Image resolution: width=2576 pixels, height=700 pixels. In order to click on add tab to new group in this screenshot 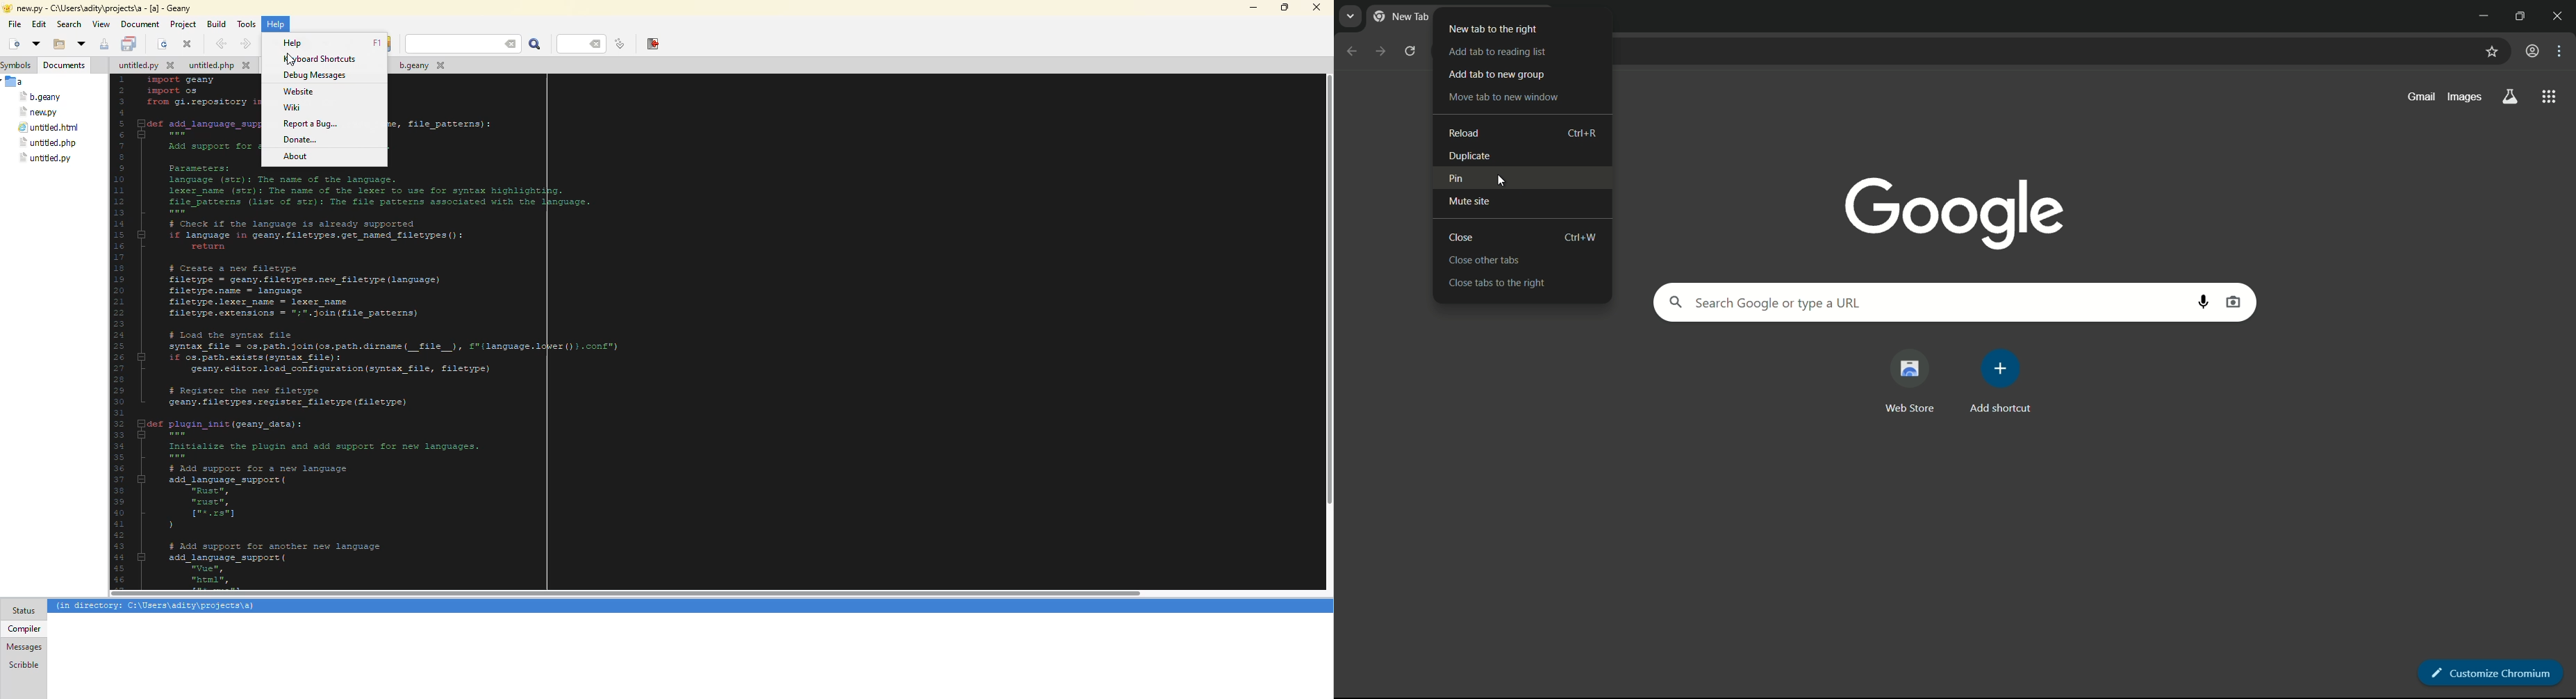, I will do `click(1497, 76)`.